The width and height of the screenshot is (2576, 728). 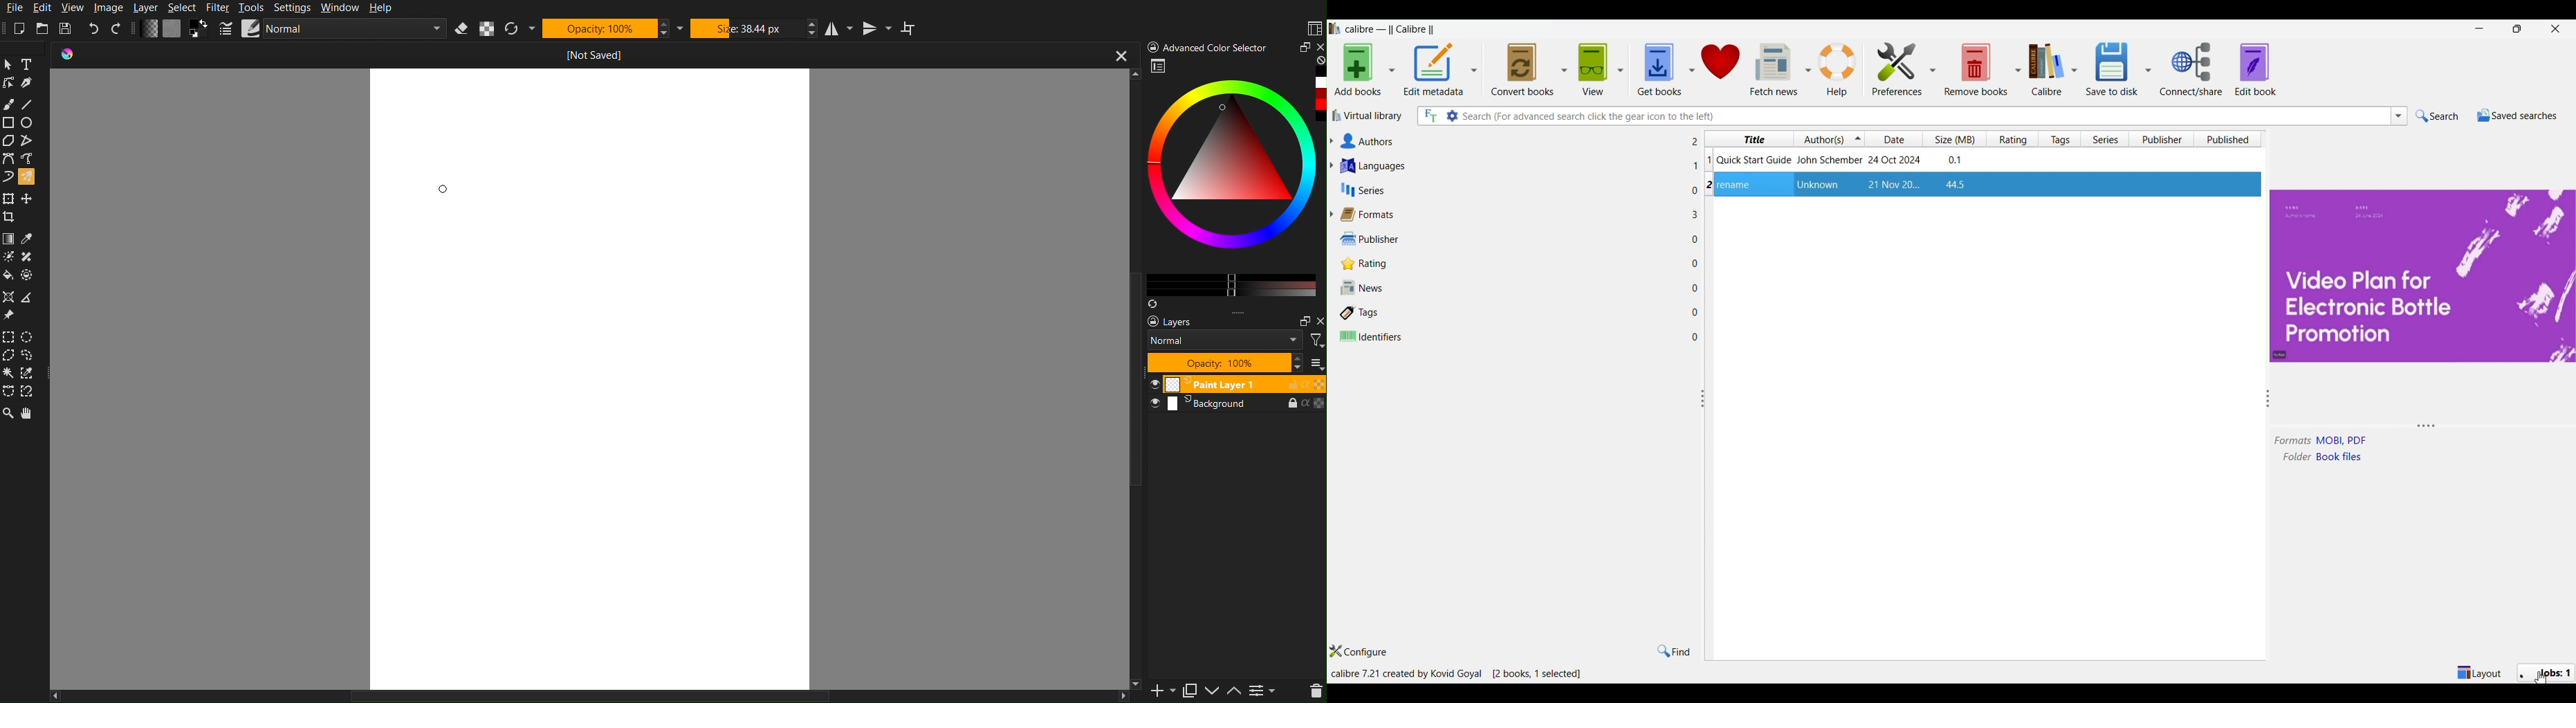 I want to click on Advanced search, so click(x=1452, y=116).